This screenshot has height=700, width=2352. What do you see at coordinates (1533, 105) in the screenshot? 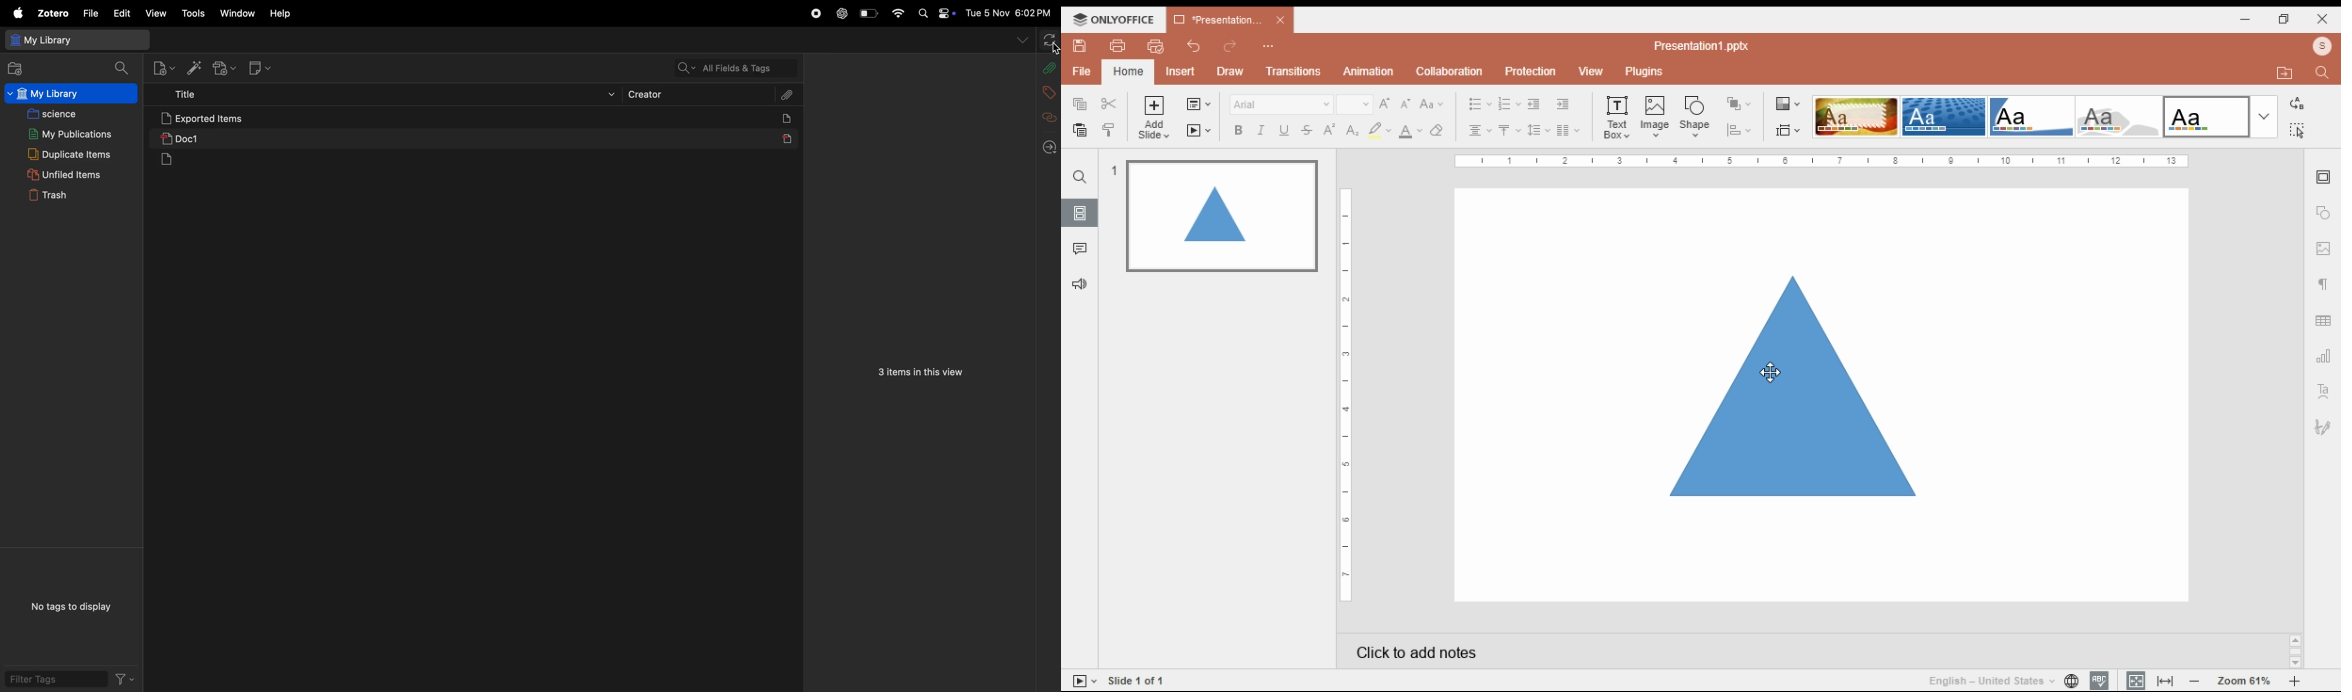
I see `decrease indent` at bounding box center [1533, 105].